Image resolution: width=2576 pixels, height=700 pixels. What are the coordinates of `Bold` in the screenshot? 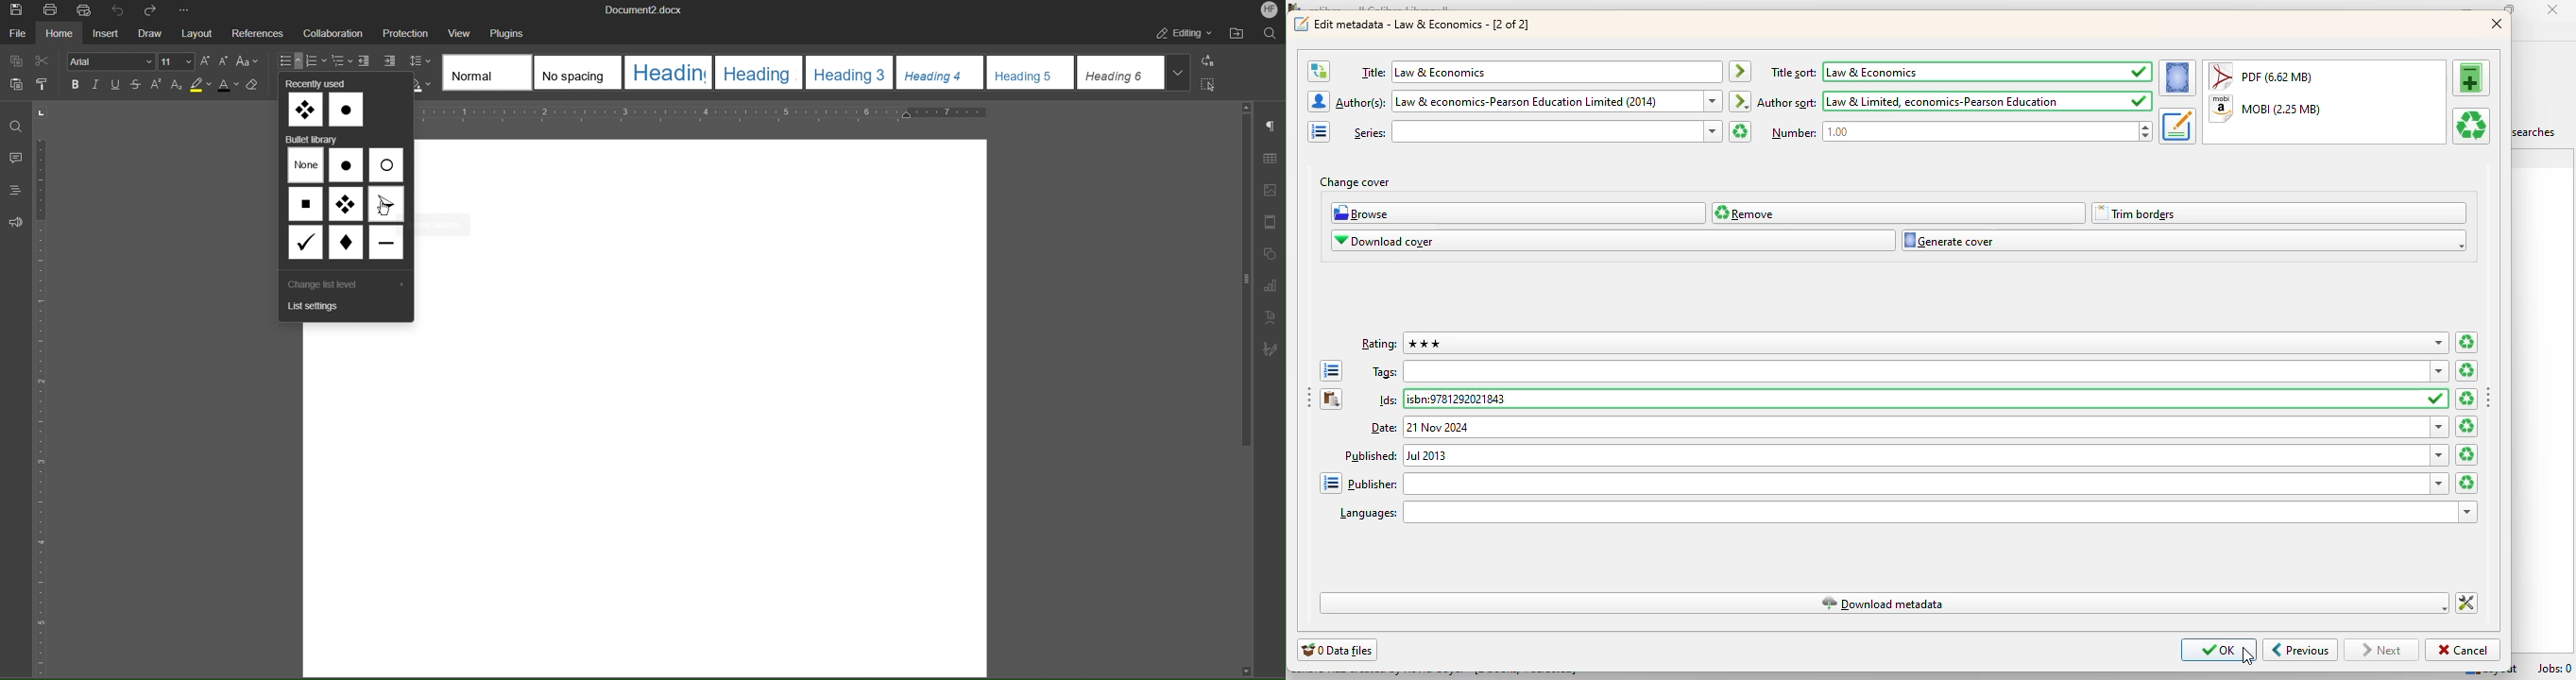 It's located at (75, 84).